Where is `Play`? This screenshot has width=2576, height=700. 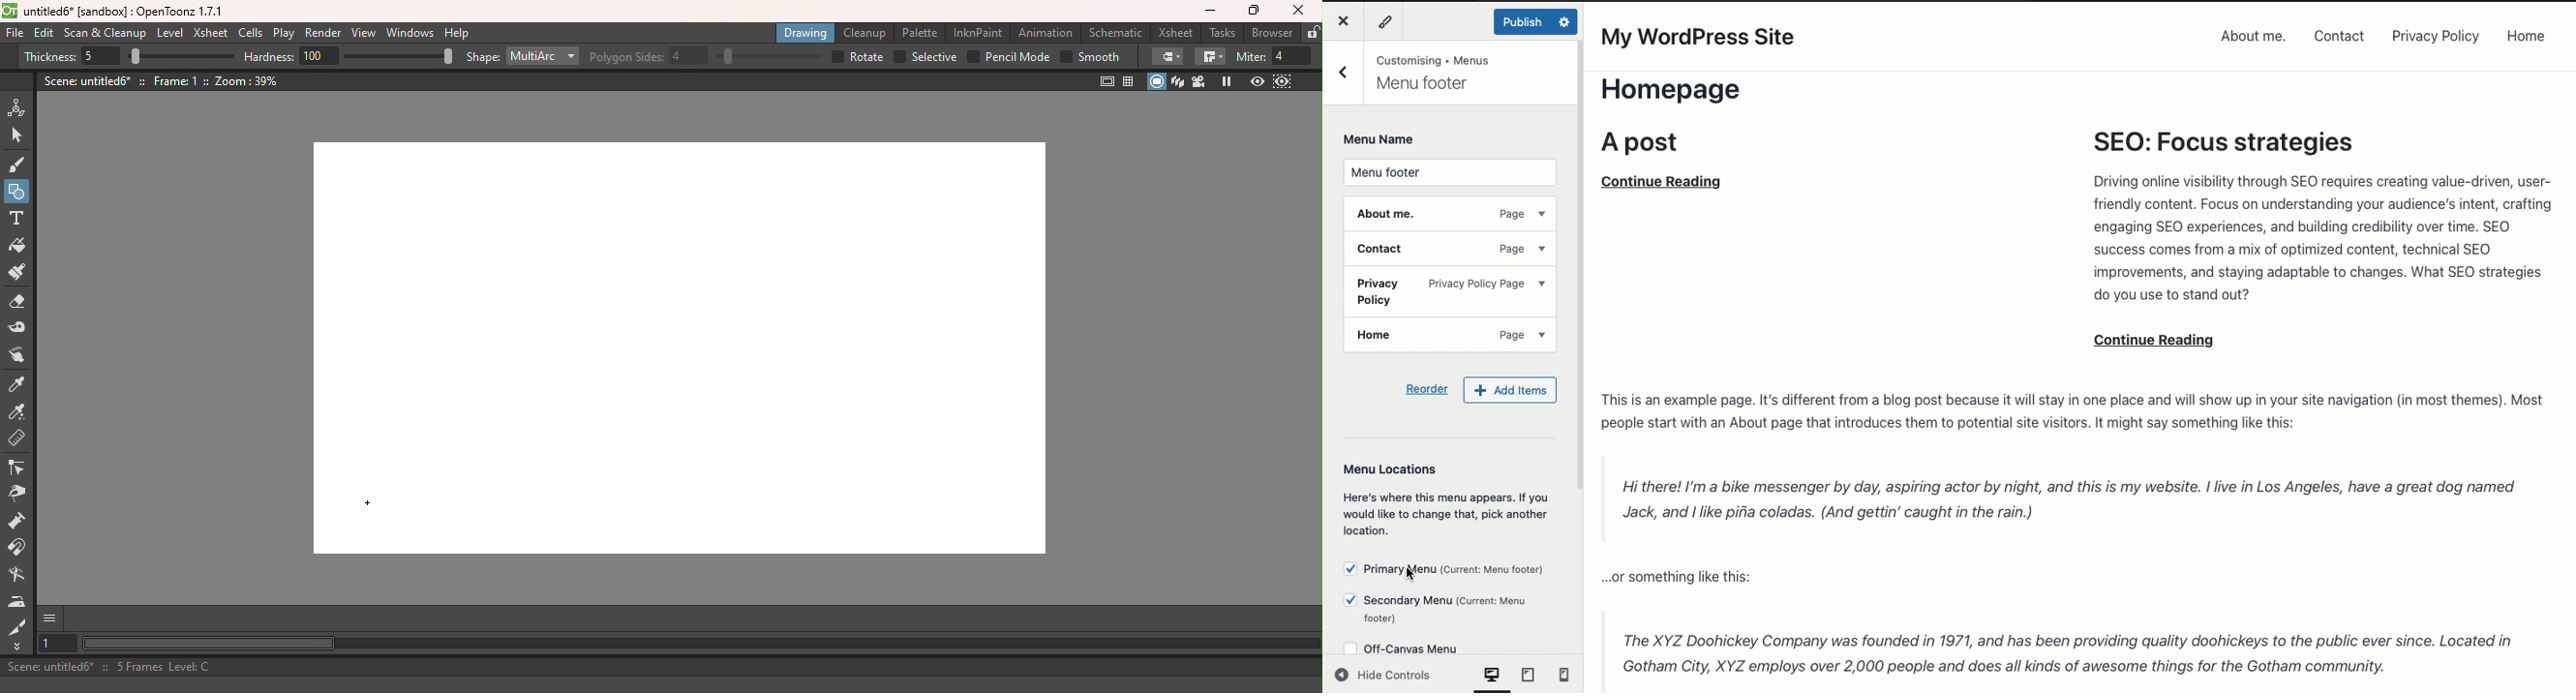
Play is located at coordinates (283, 34).